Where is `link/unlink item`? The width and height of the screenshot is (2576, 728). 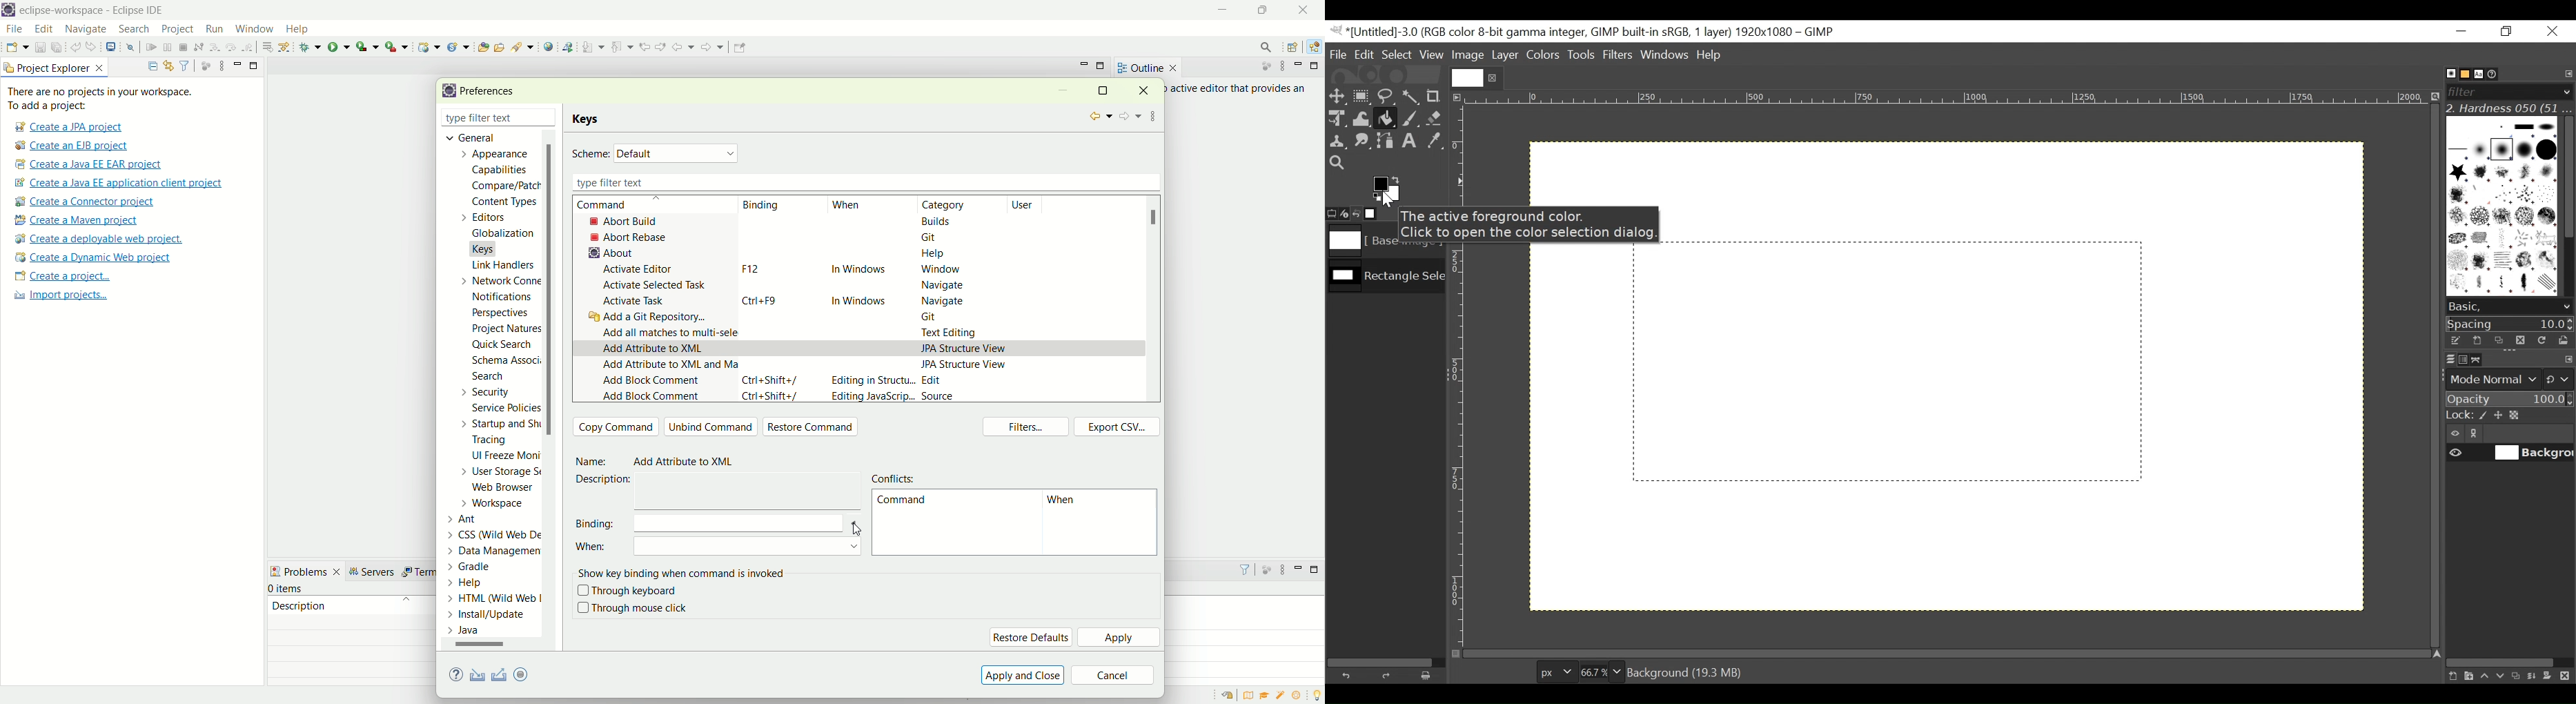
link/unlink item is located at coordinates (2477, 435).